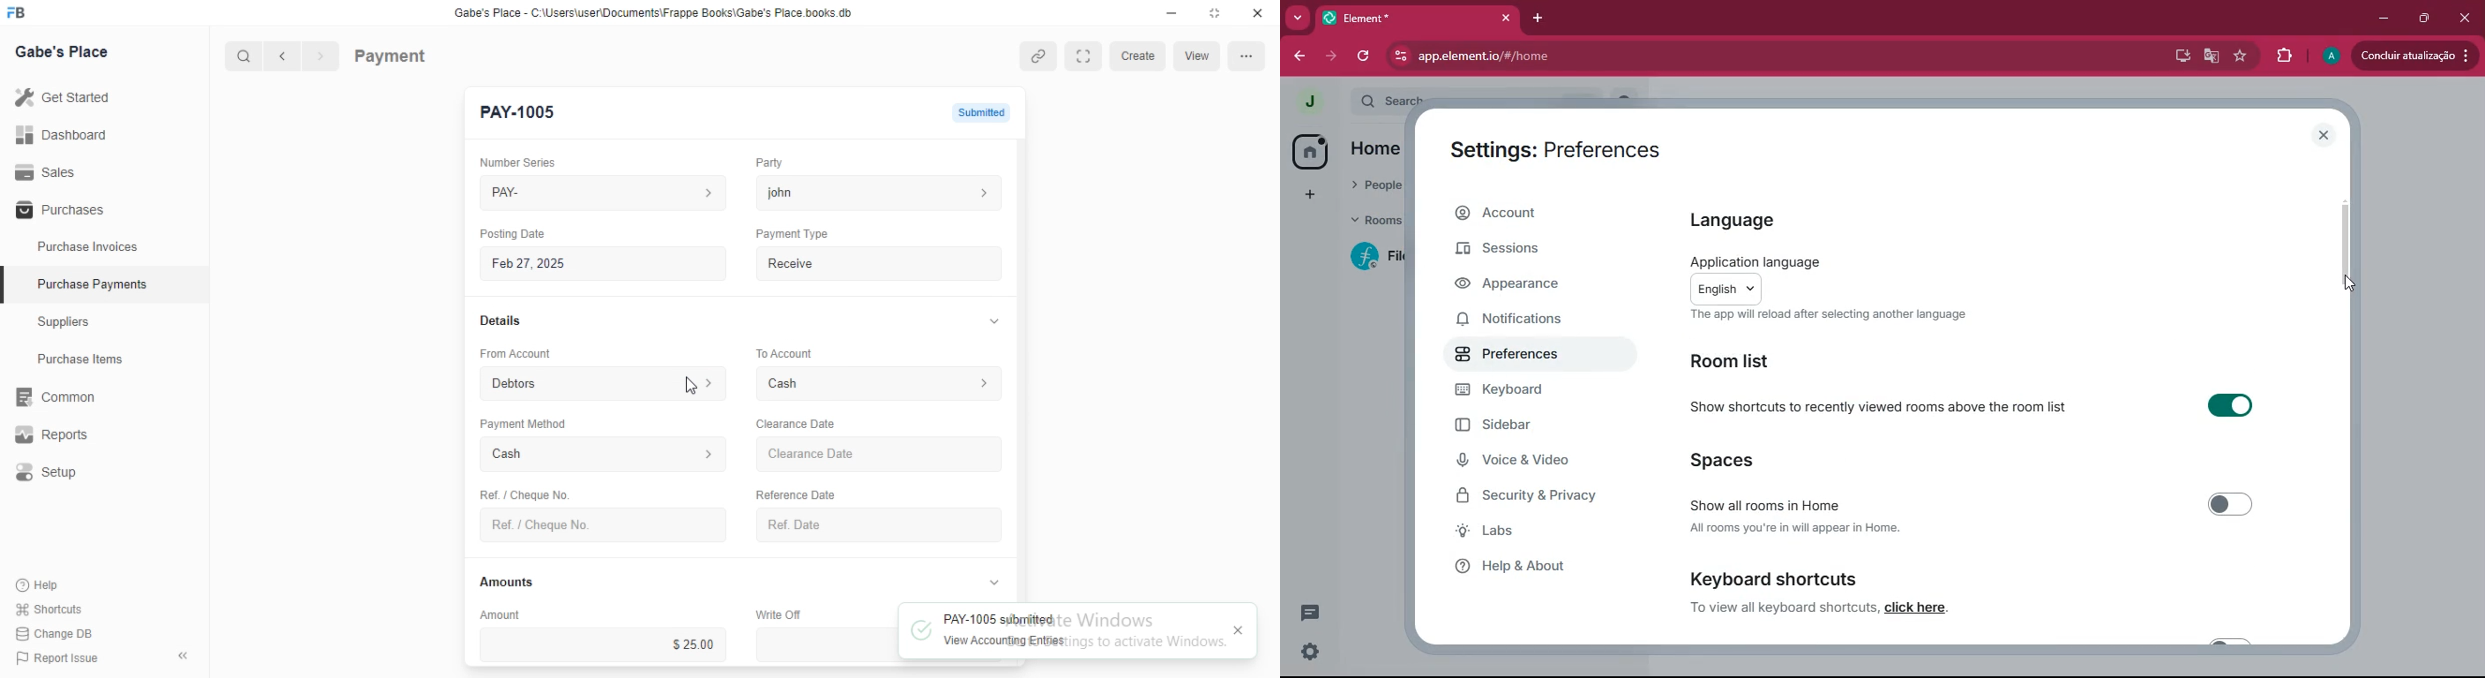 Image resolution: width=2492 pixels, height=700 pixels. Describe the element at coordinates (182, 655) in the screenshot. I see `collapse sidebar` at that location.